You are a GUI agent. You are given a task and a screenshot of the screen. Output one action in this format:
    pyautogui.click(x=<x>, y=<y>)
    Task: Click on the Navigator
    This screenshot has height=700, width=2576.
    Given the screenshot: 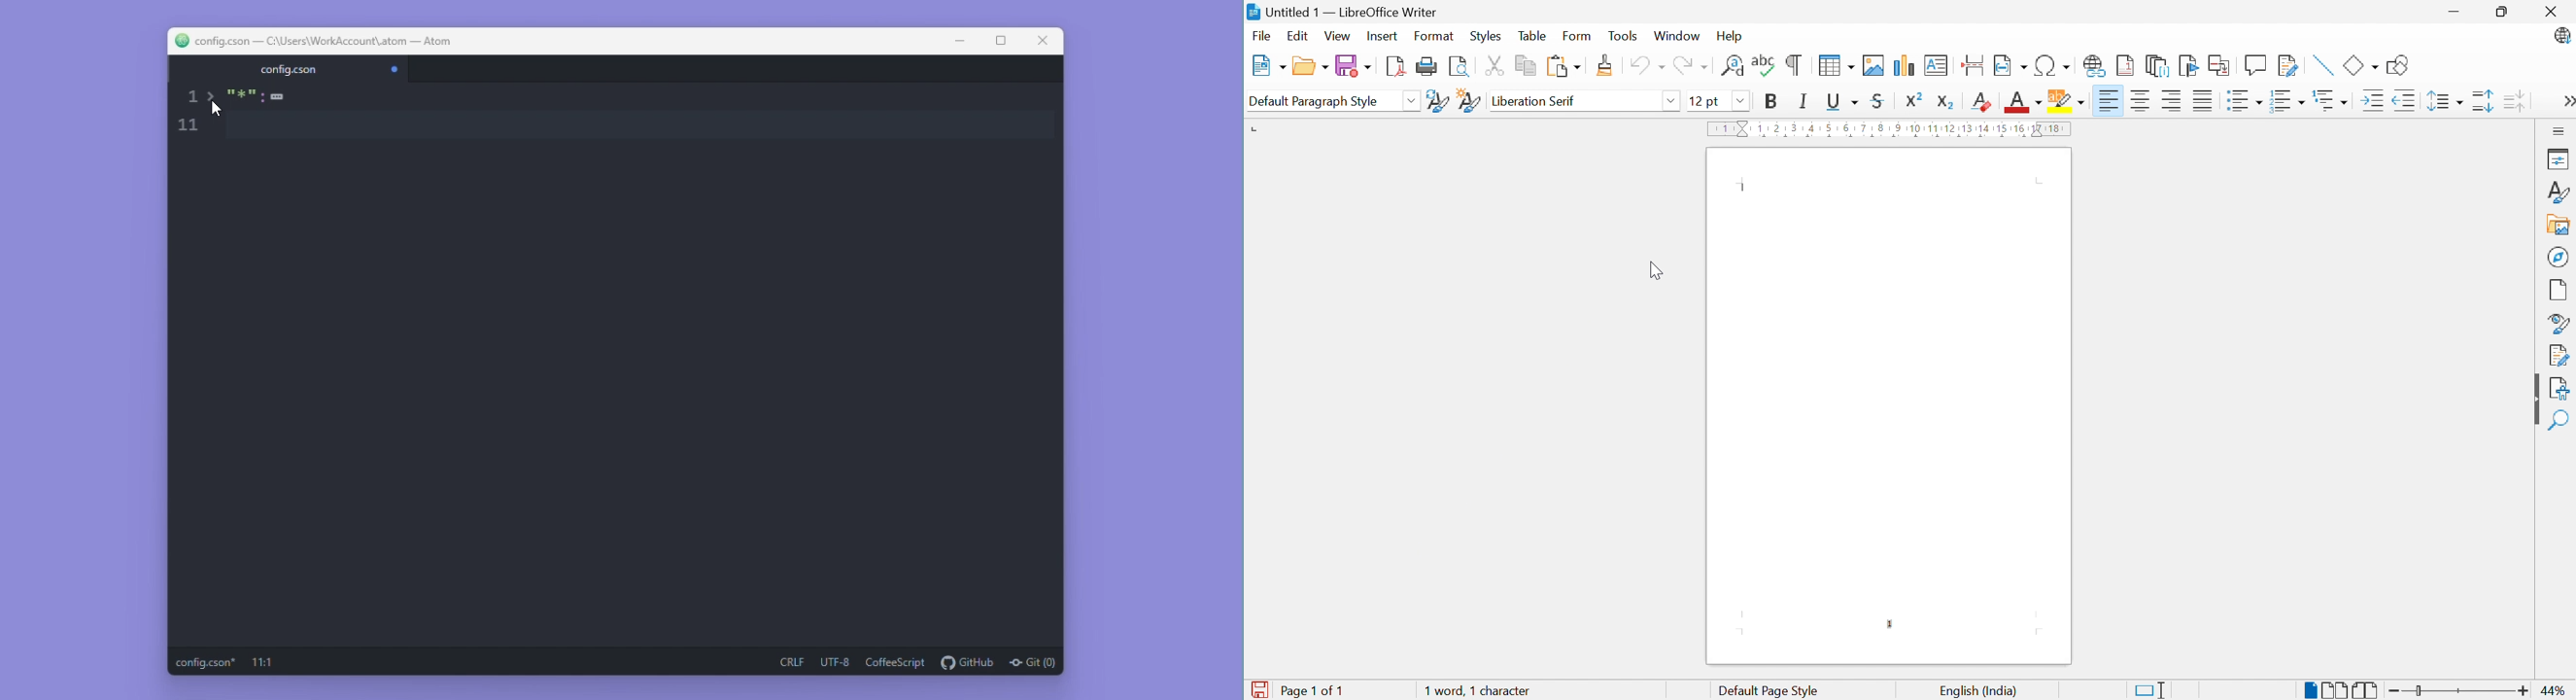 What is the action you would take?
    pyautogui.click(x=2560, y=258)
    